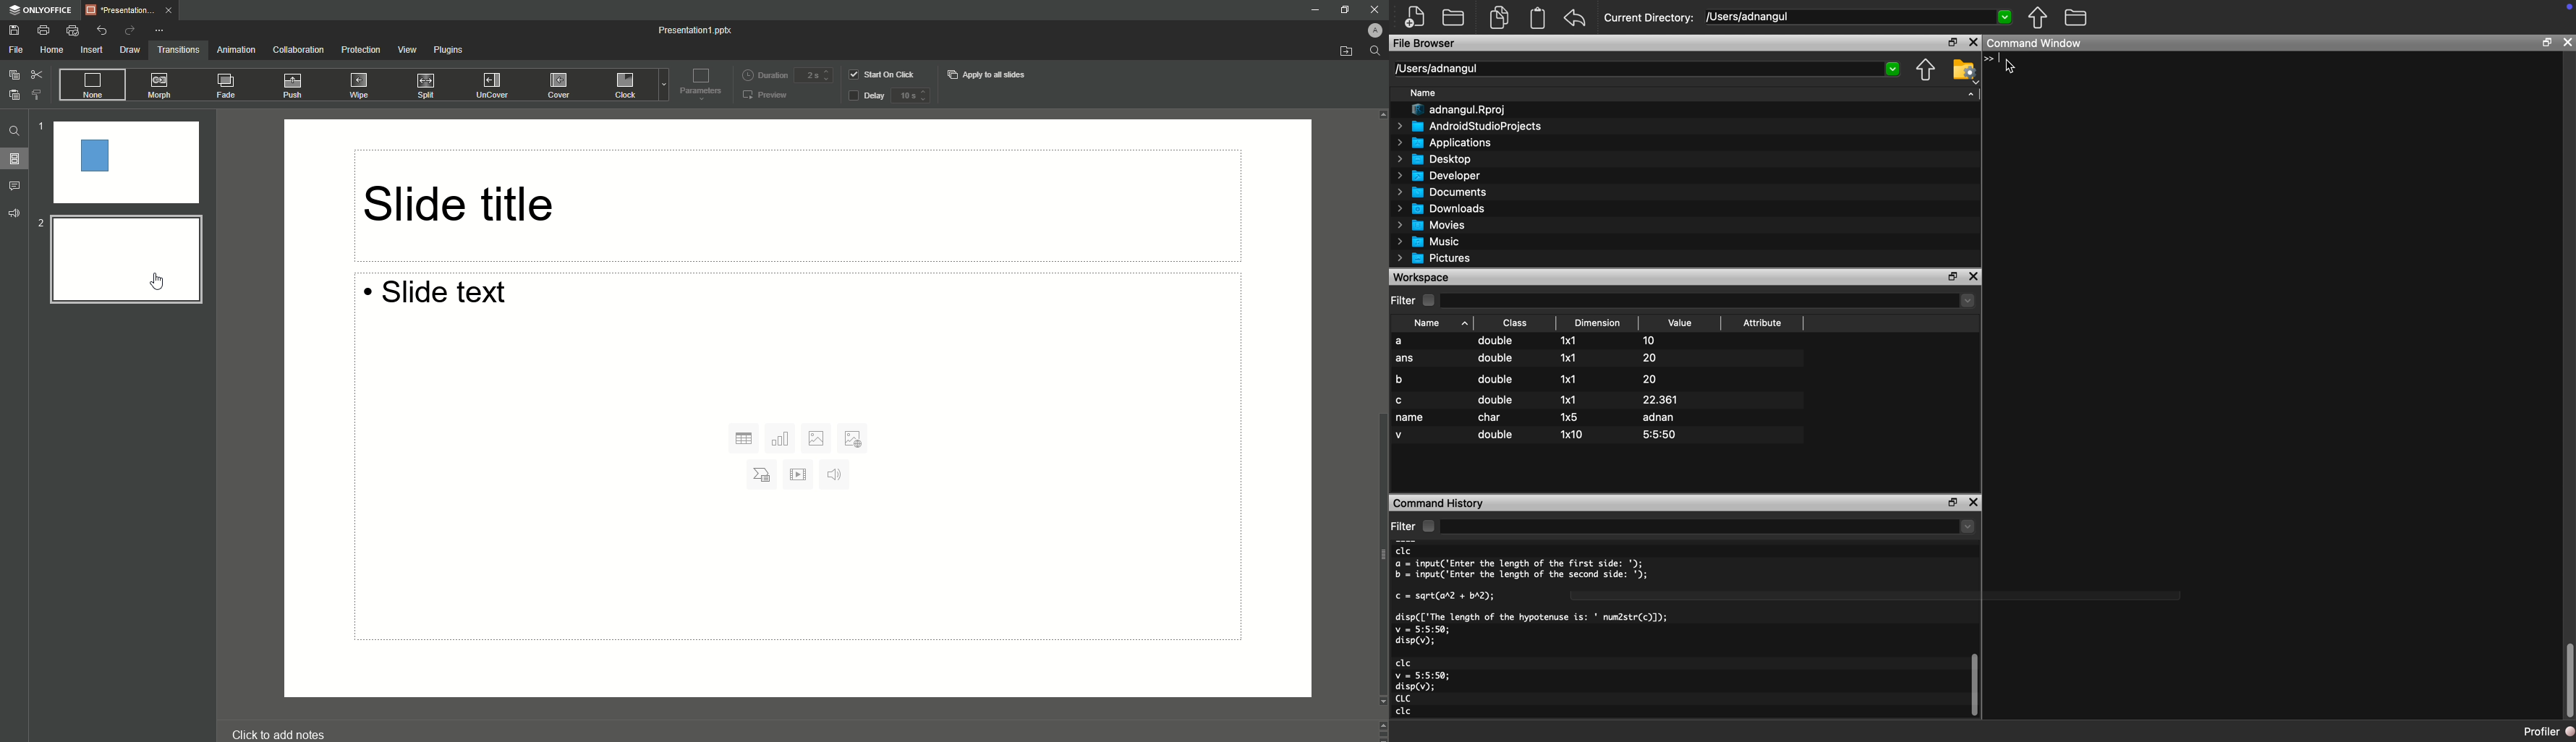  Describe the element at coordinates (94, 85) in the screenshot. I see `None` at that location.